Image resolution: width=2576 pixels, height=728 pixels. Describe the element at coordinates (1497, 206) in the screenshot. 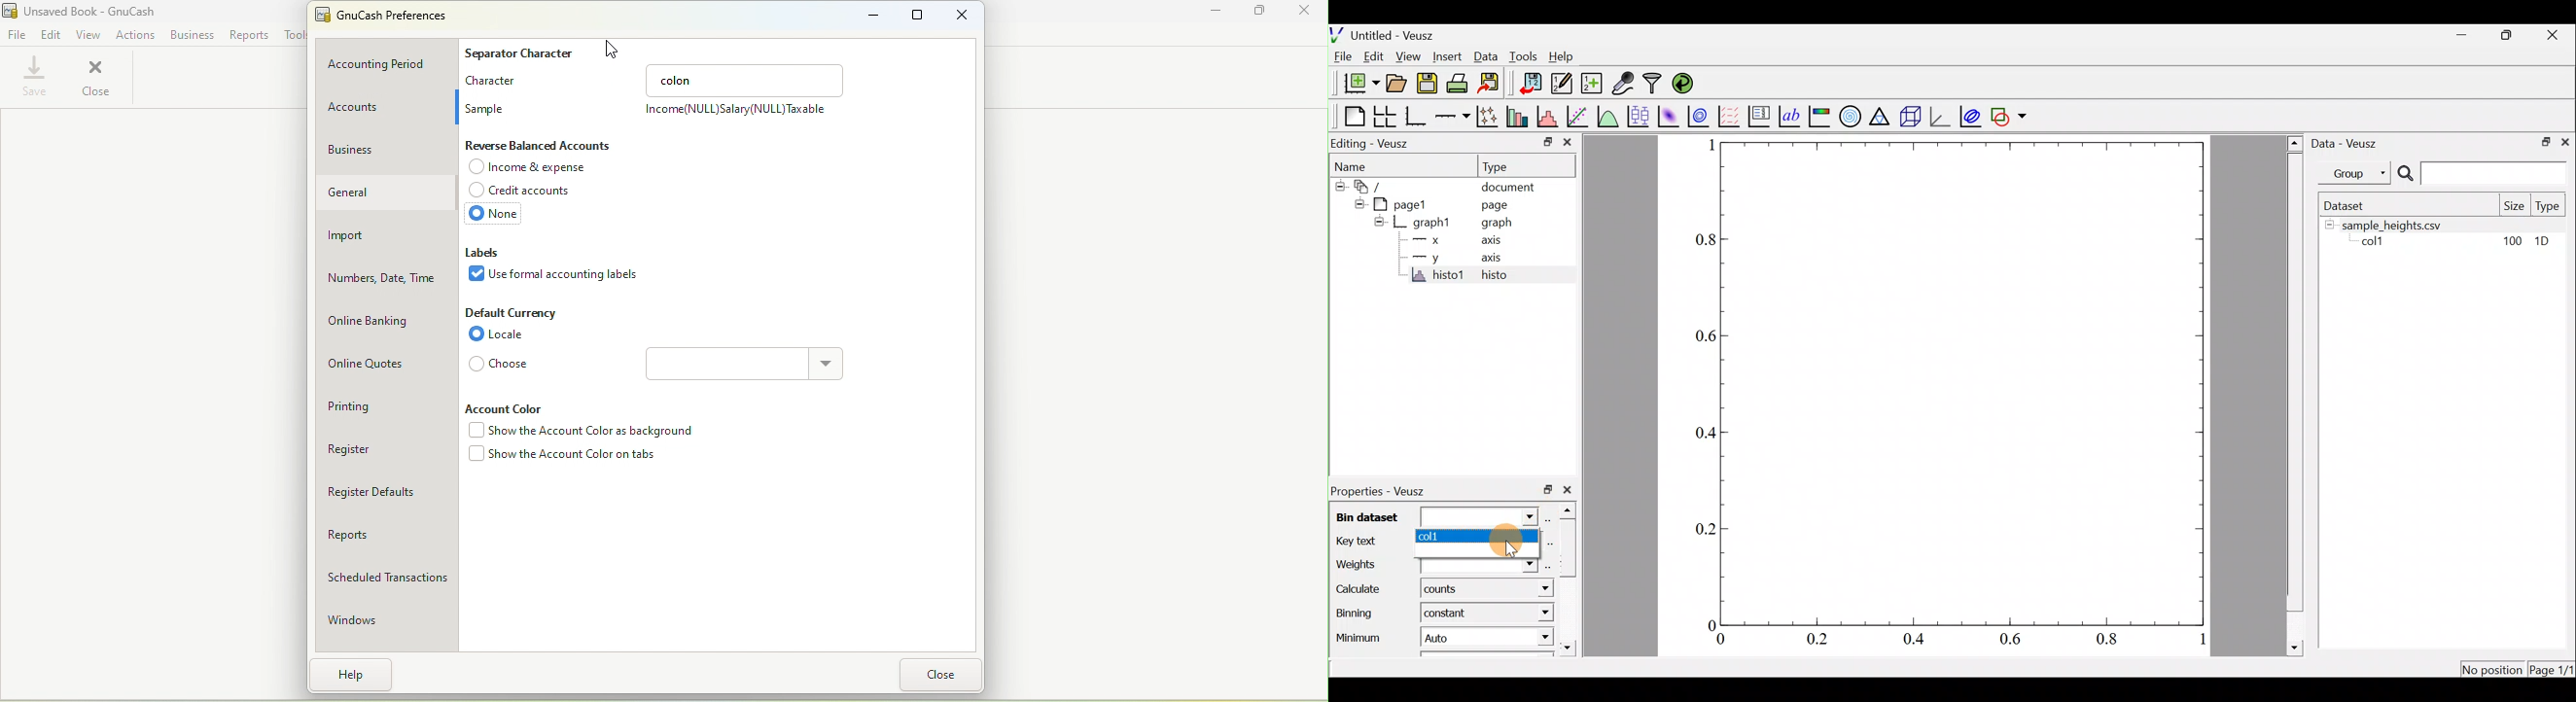

I see `page` at that location.